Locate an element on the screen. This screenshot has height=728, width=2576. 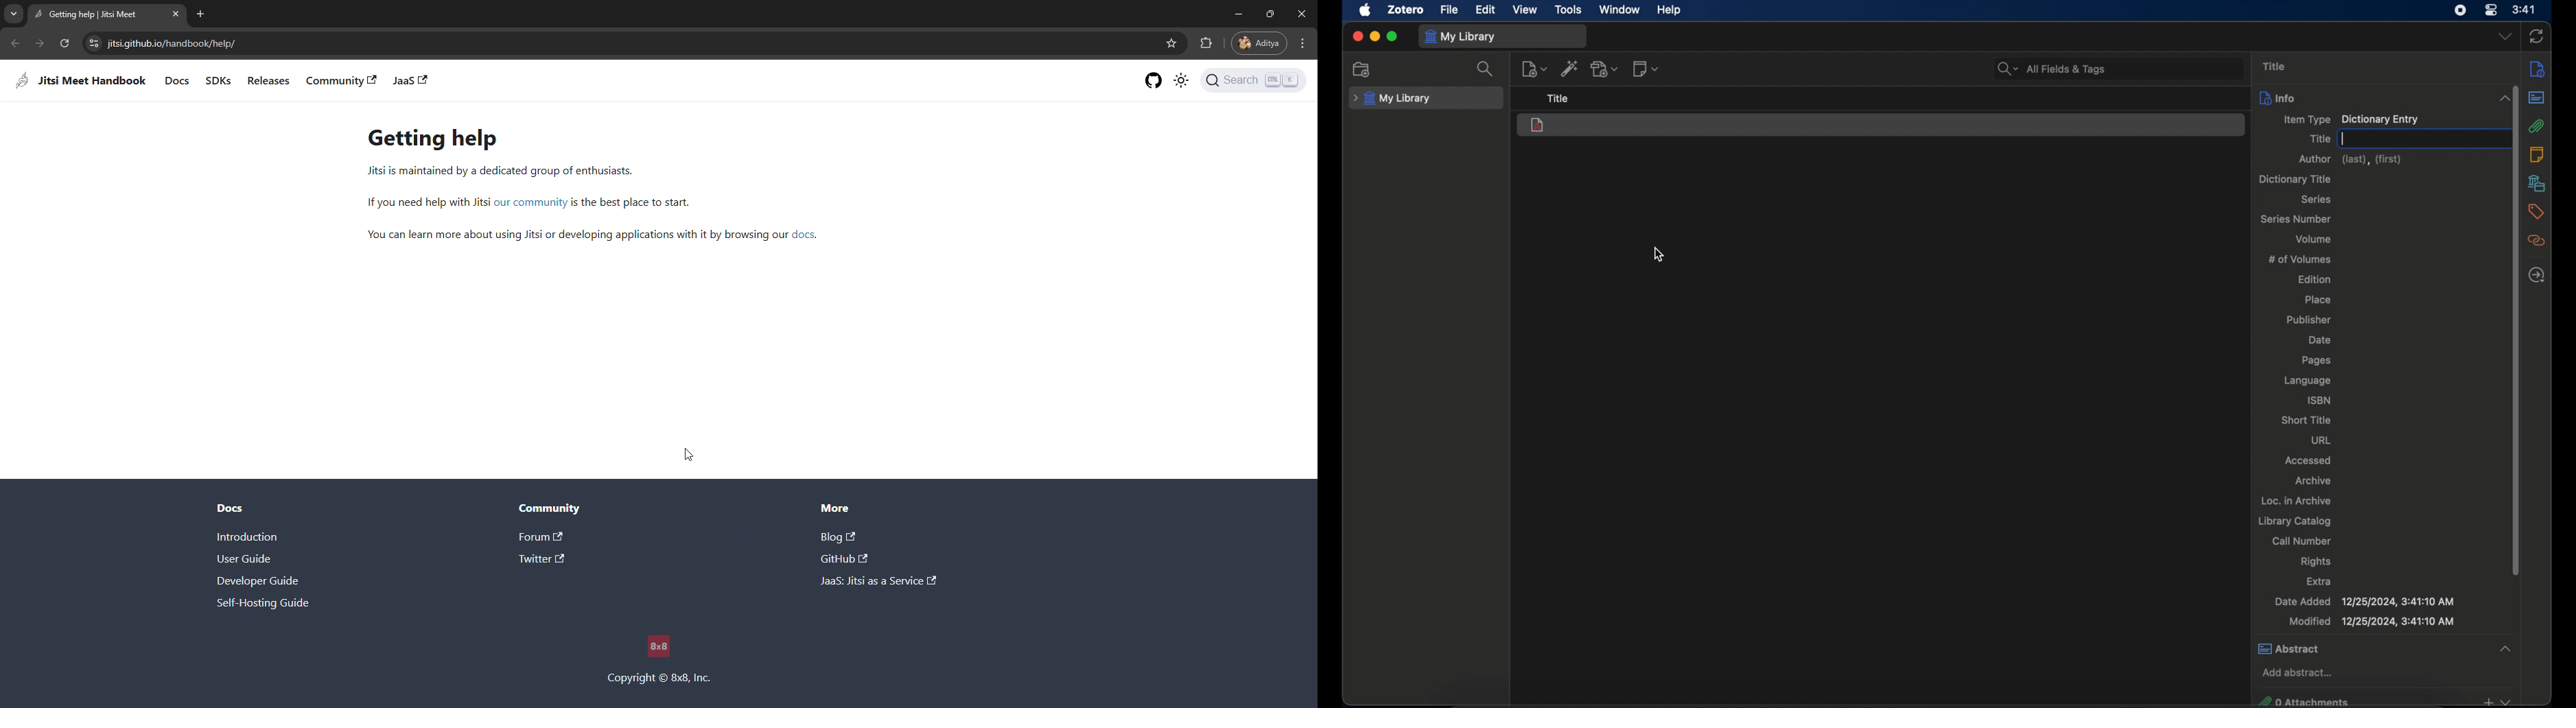
refresh is located at coordinates (65, 44).